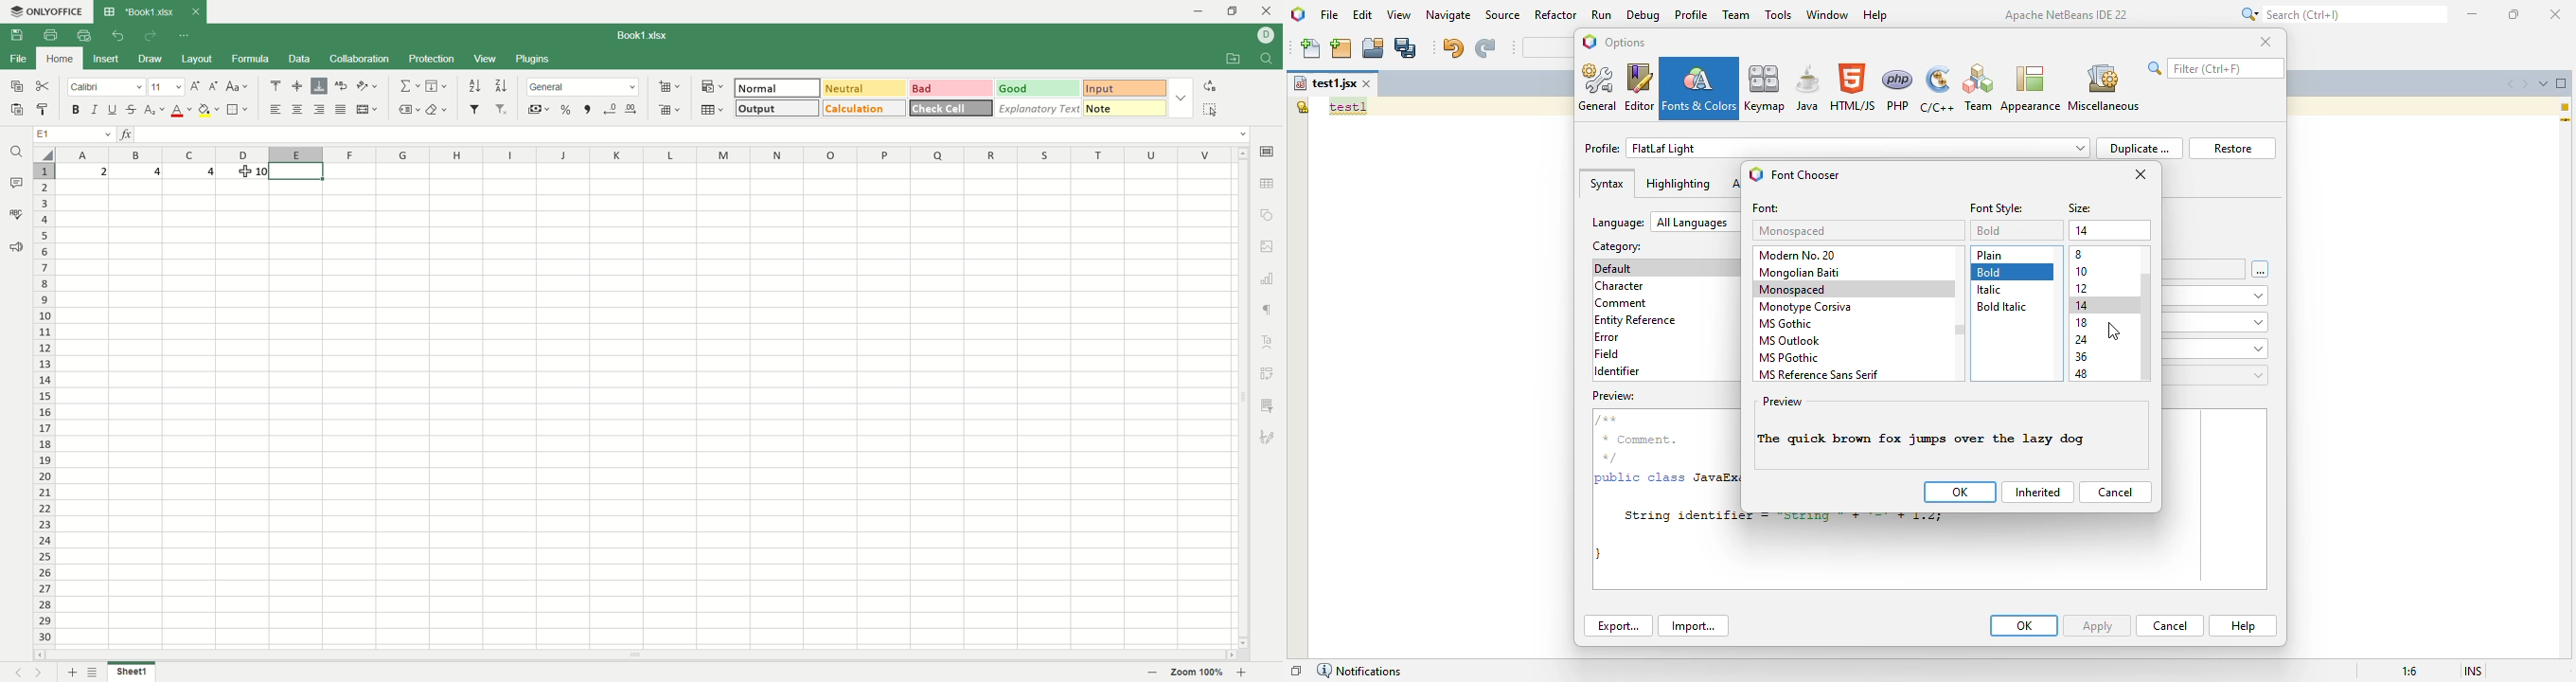 This screenshot has height=700, width=2576. What do you see at coordinates (567, 109) in the screenshot?
I see `percent style` at bounding box center [567, 109].